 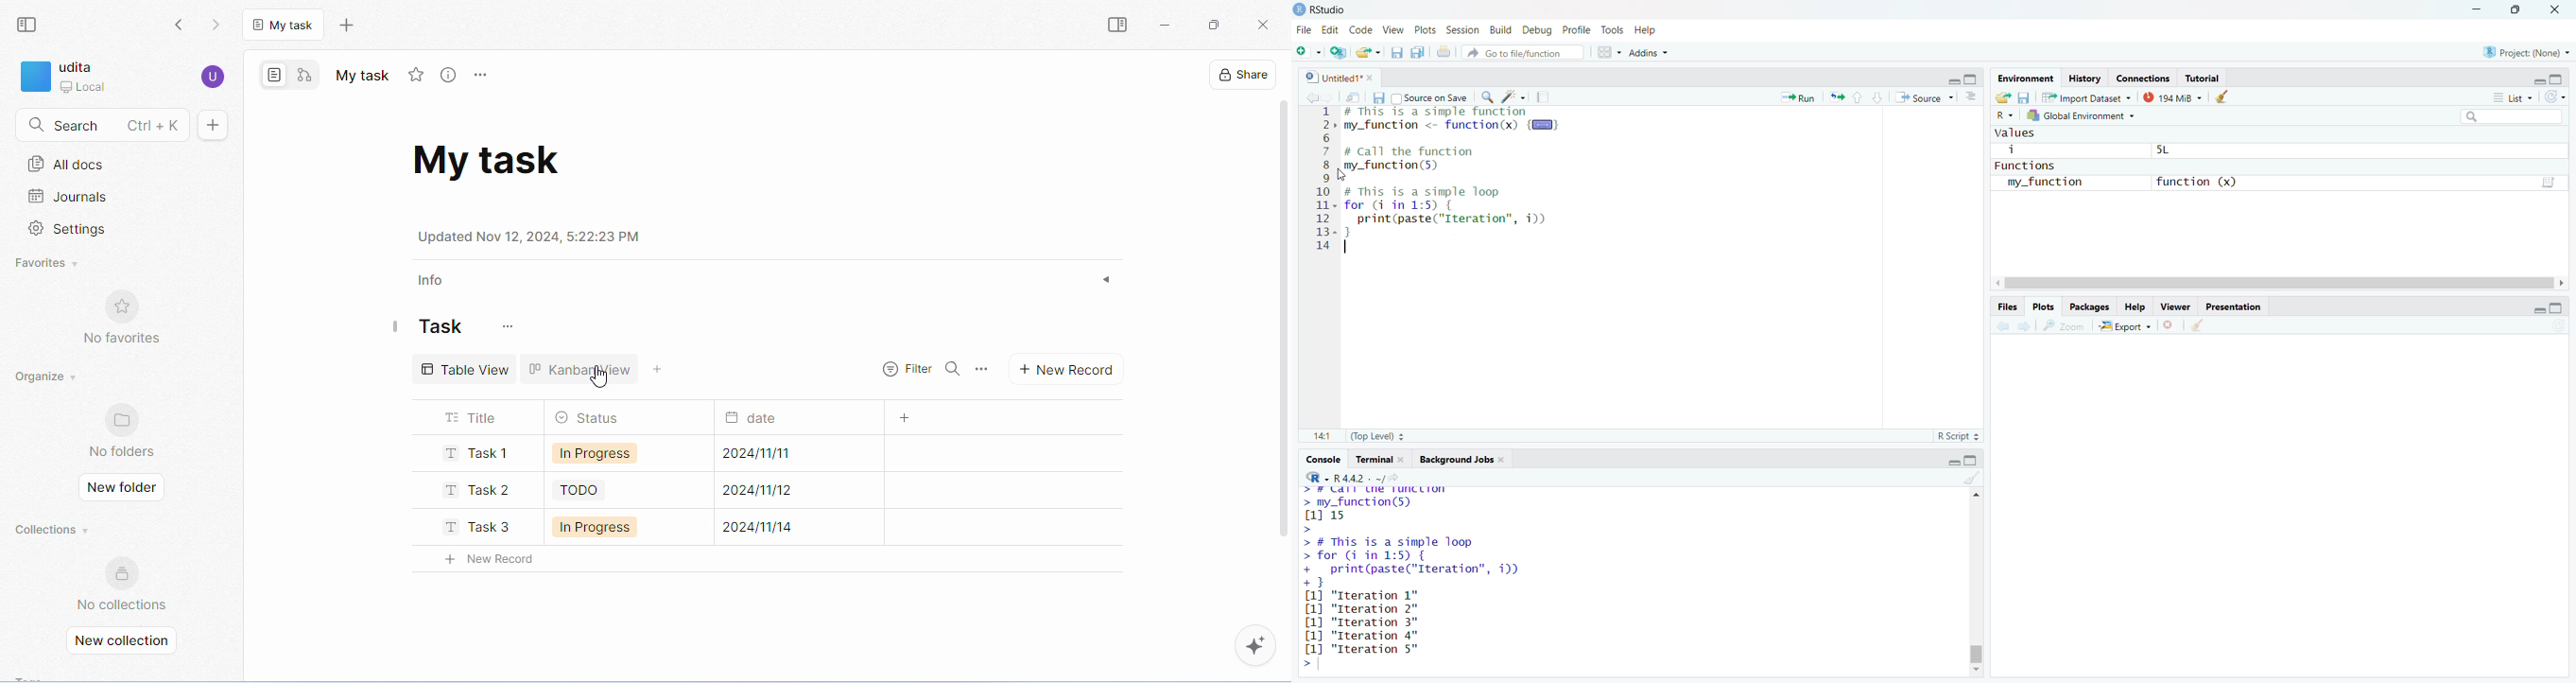 What do you see at coordinates (1323, 202) in the screenshot?
I see `serial numbers` at bounding box center [1323, 202].